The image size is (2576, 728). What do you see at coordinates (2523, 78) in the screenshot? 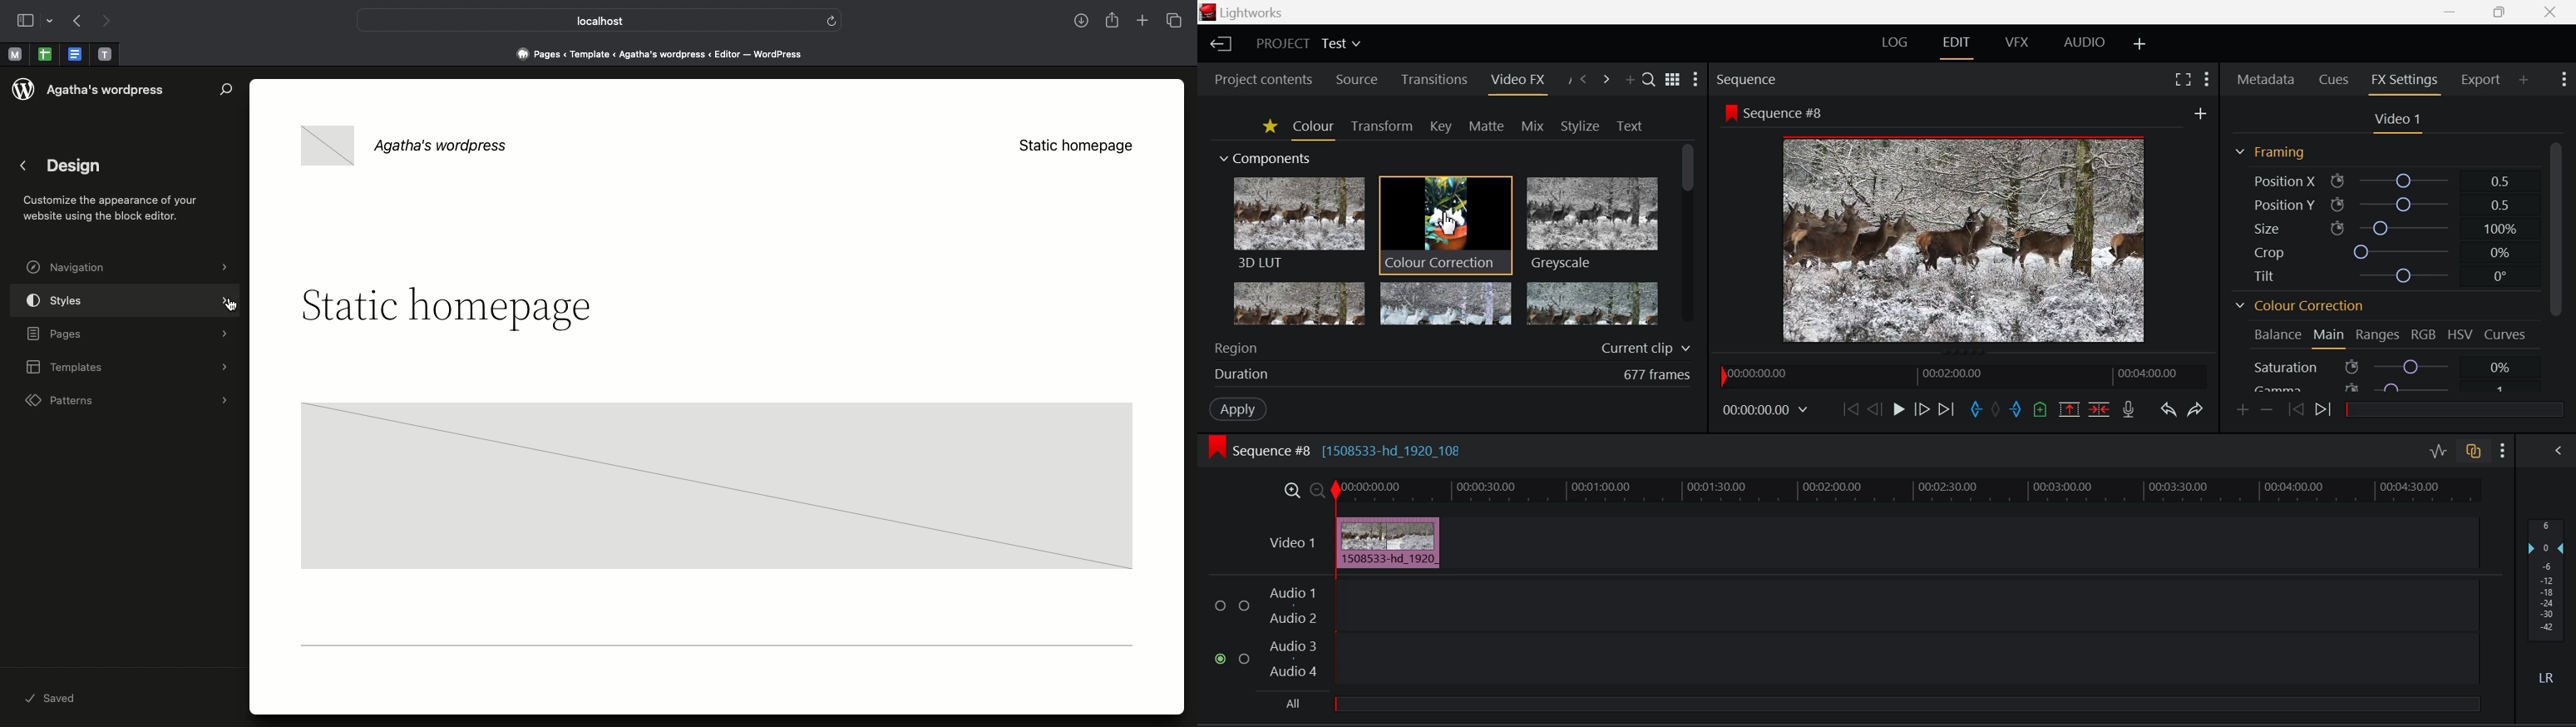
I see `Add Panel` at bounding box center [2523, 78].